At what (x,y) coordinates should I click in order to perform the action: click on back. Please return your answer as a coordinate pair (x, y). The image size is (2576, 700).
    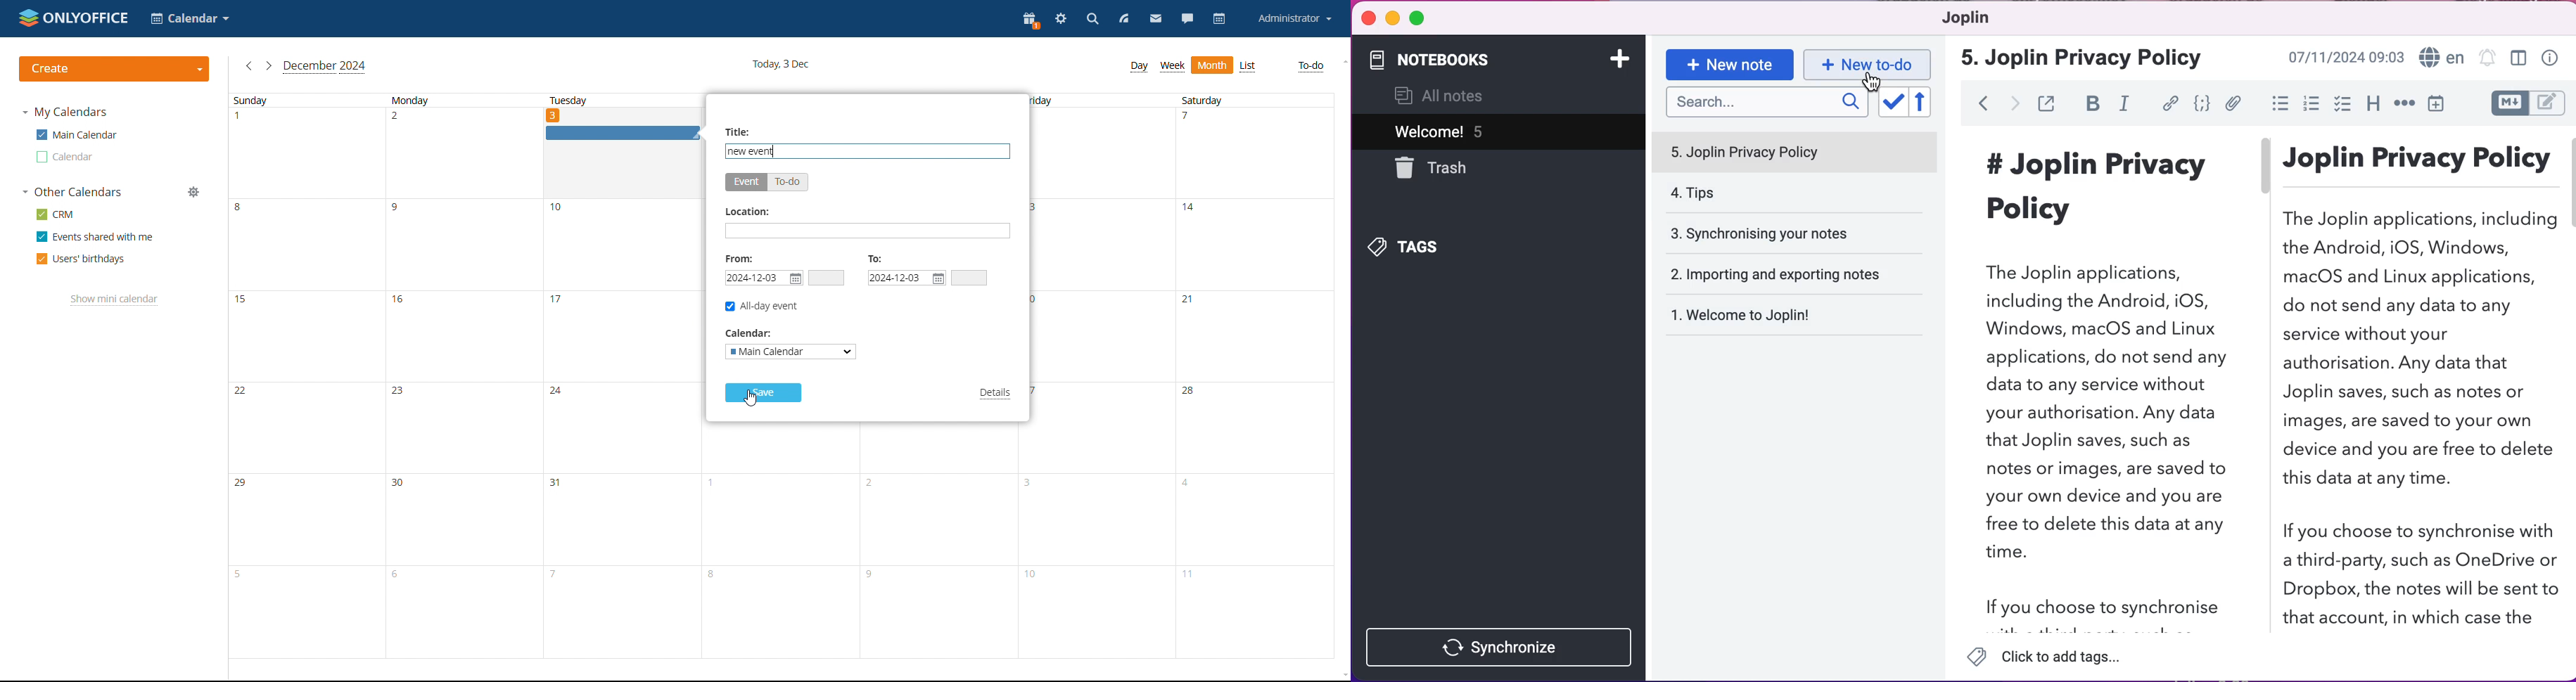
    Looking at the image, I should click on (1983, 105).